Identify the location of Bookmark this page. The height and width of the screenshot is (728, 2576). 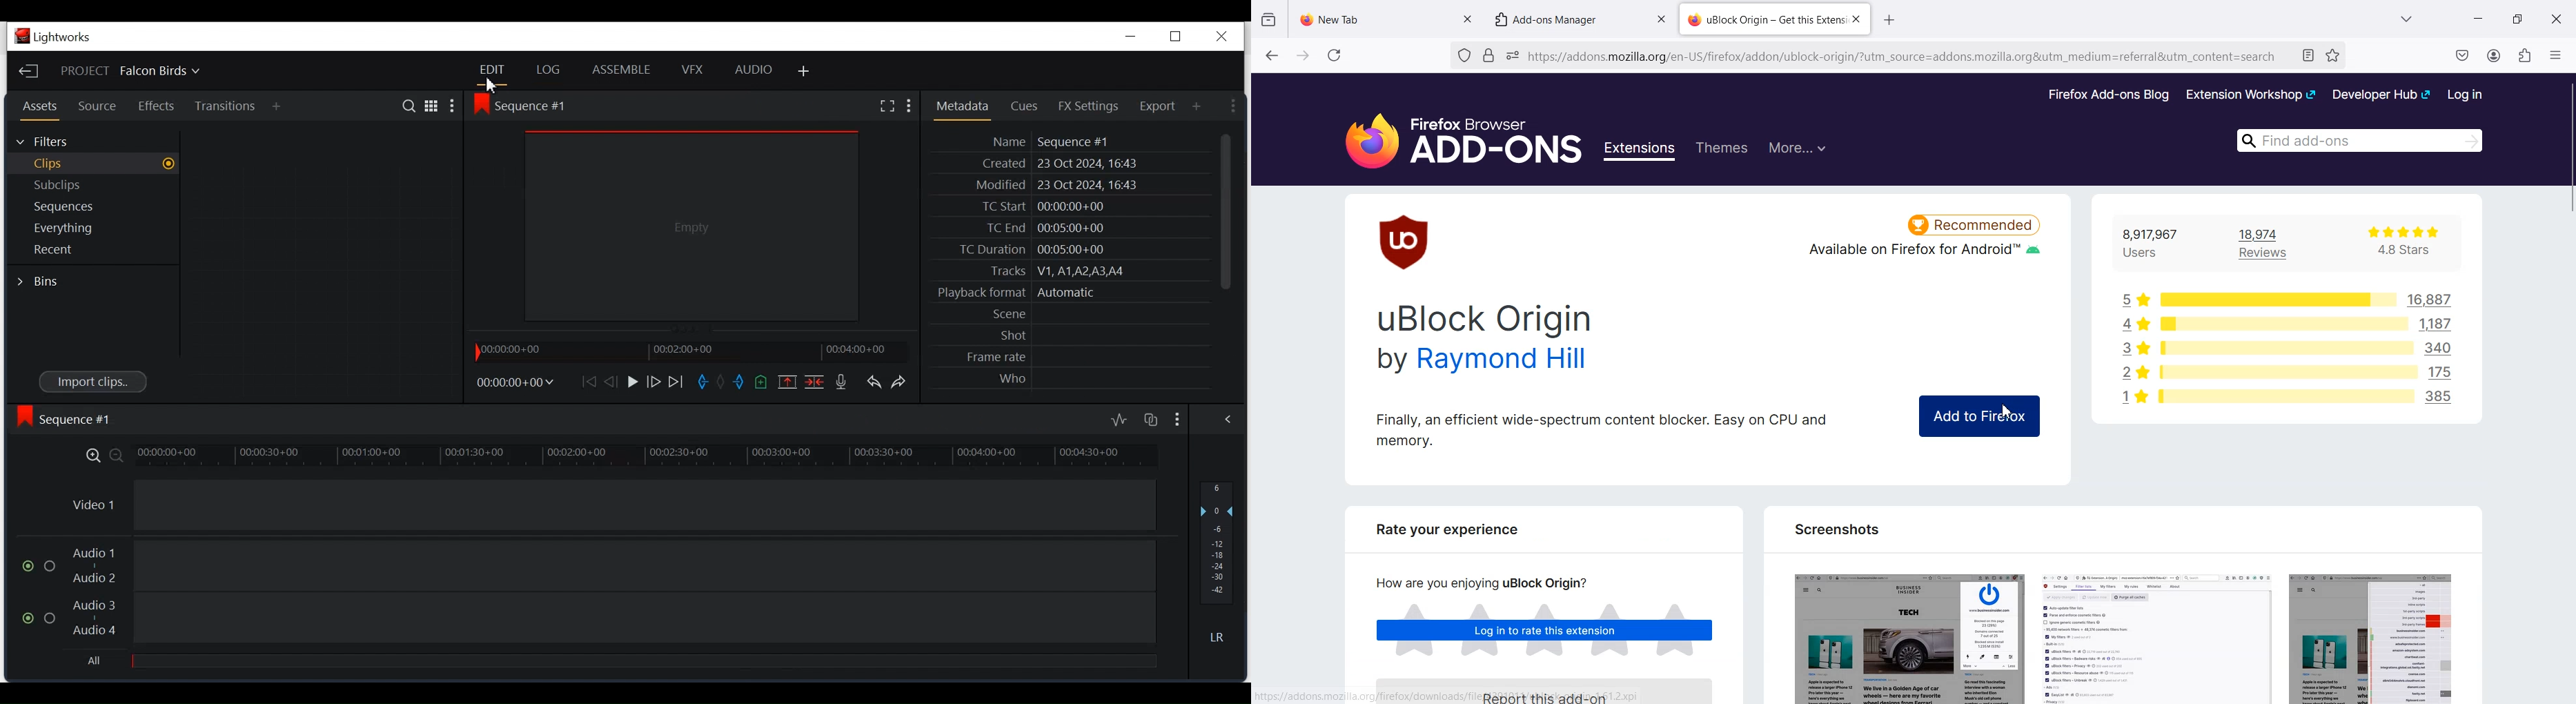
(2332, 55).